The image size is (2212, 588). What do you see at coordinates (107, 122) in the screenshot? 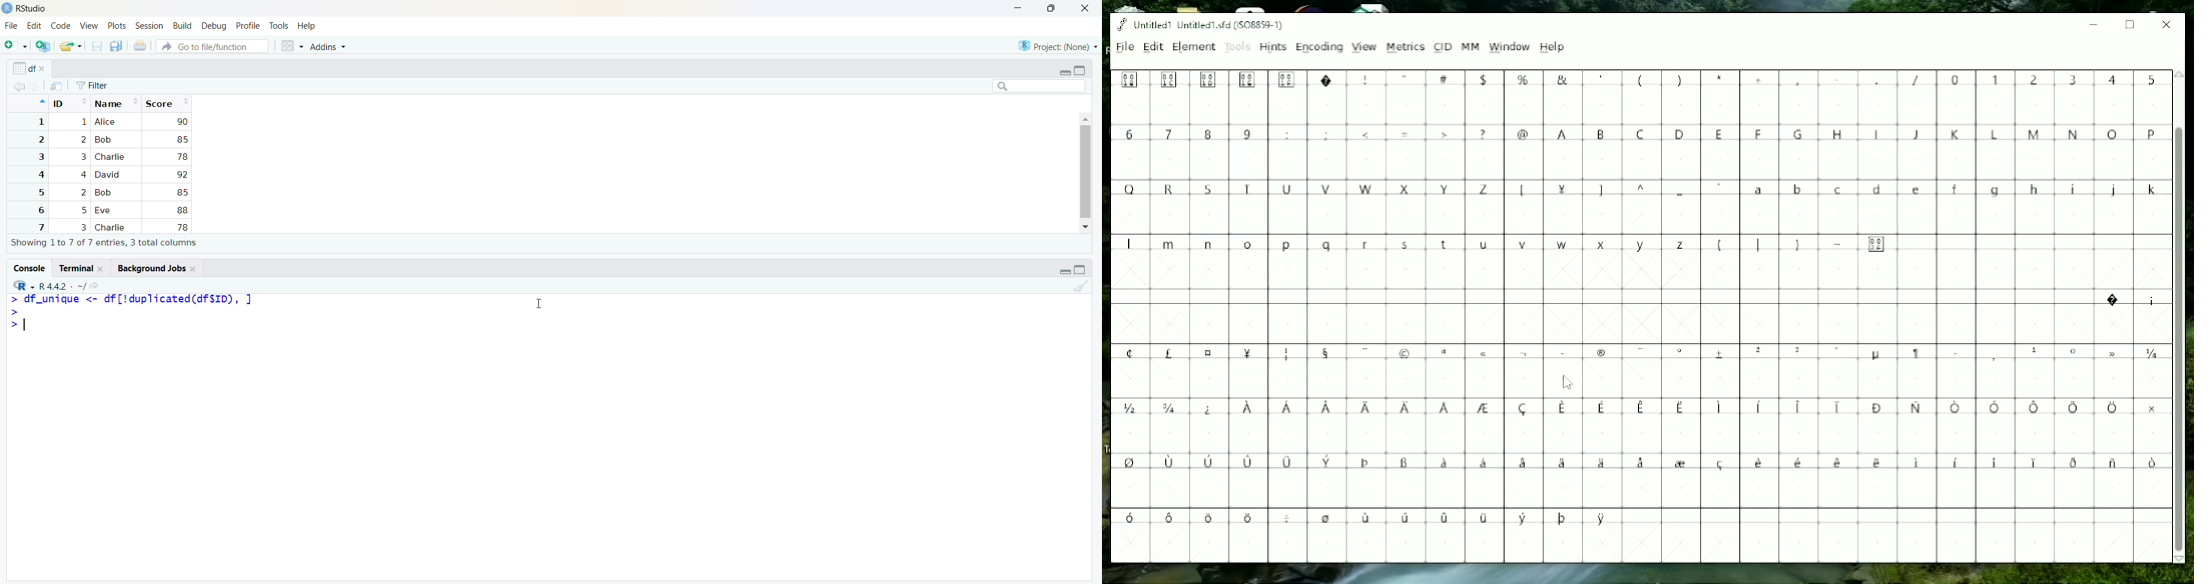
I see `Alice` at bounding box center [107, 122].